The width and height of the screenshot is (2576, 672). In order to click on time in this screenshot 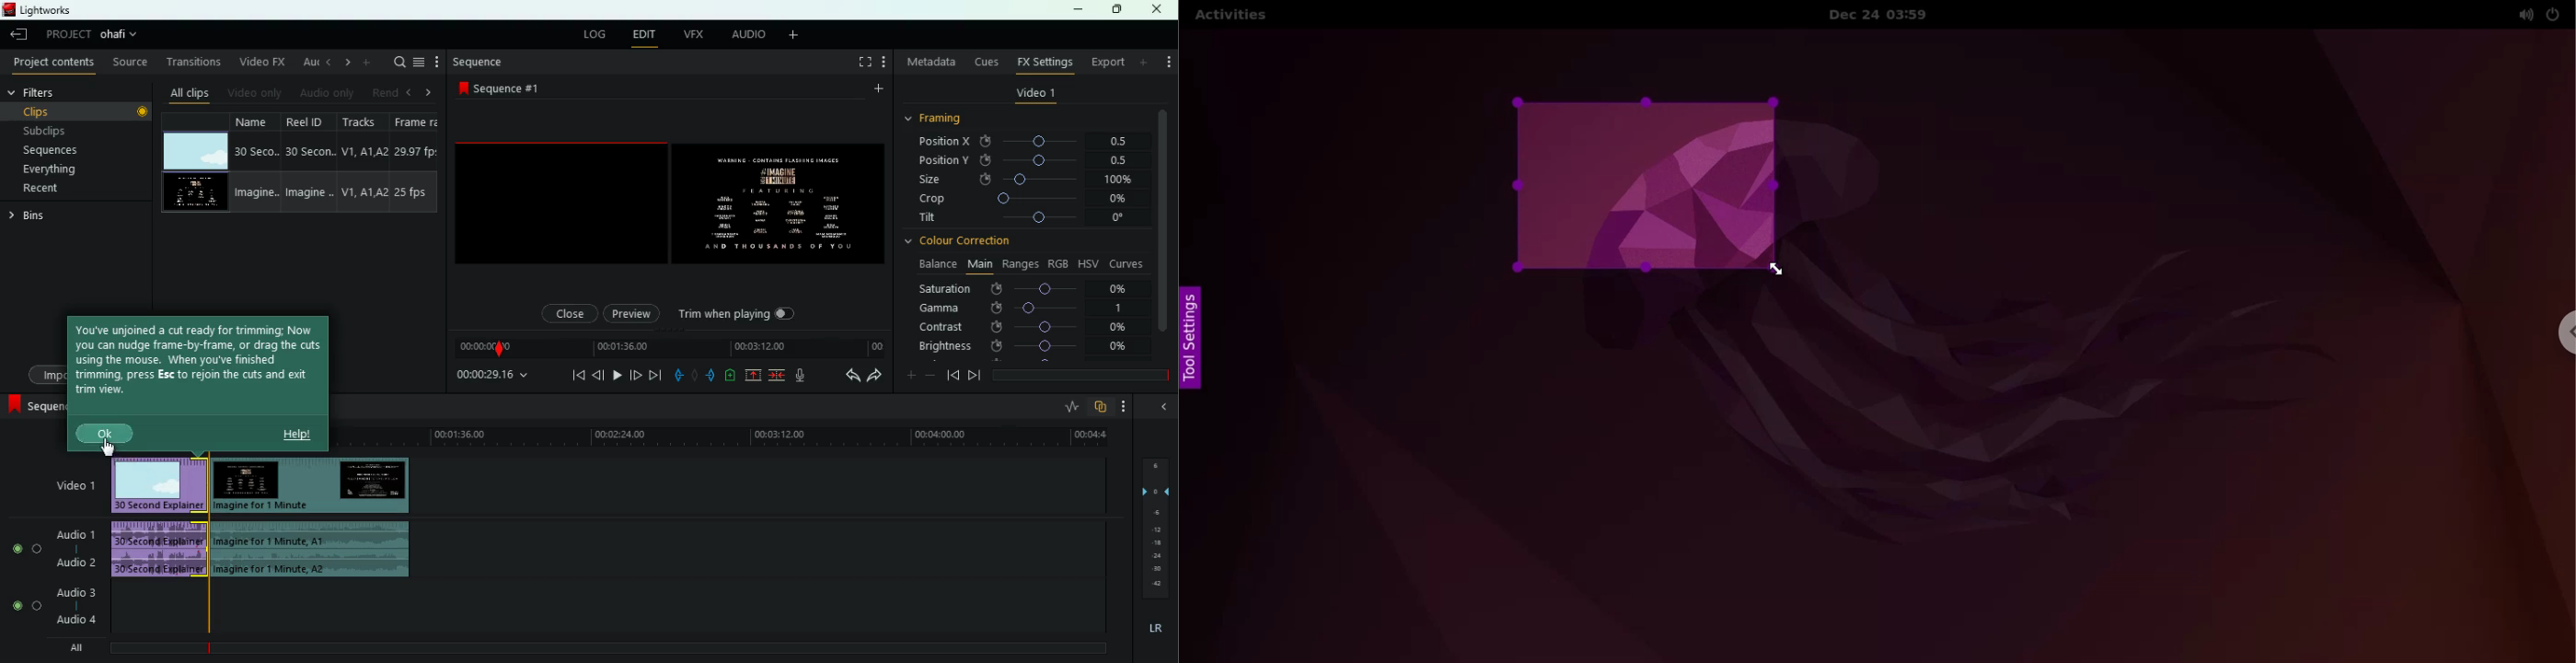, I will do `click(667, 348)`.